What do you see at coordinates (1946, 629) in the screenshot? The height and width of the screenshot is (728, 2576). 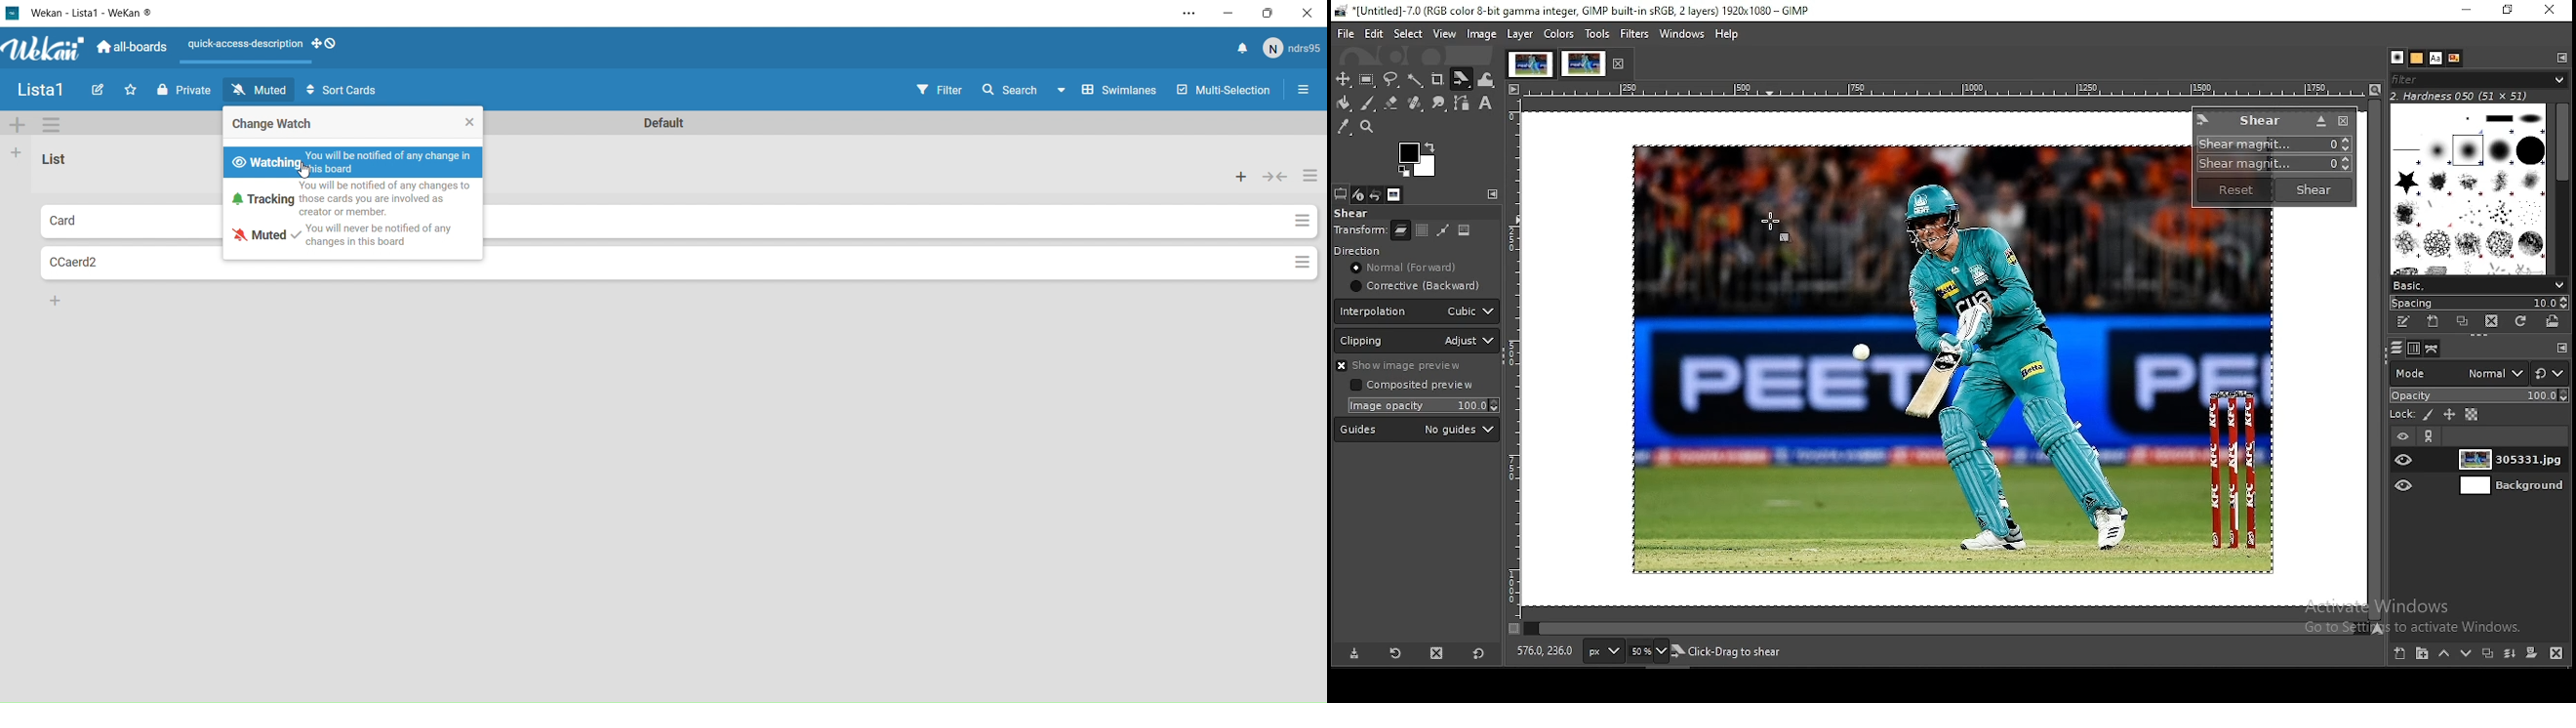 I see `scroll bar` at bounding box center [1946, 629].